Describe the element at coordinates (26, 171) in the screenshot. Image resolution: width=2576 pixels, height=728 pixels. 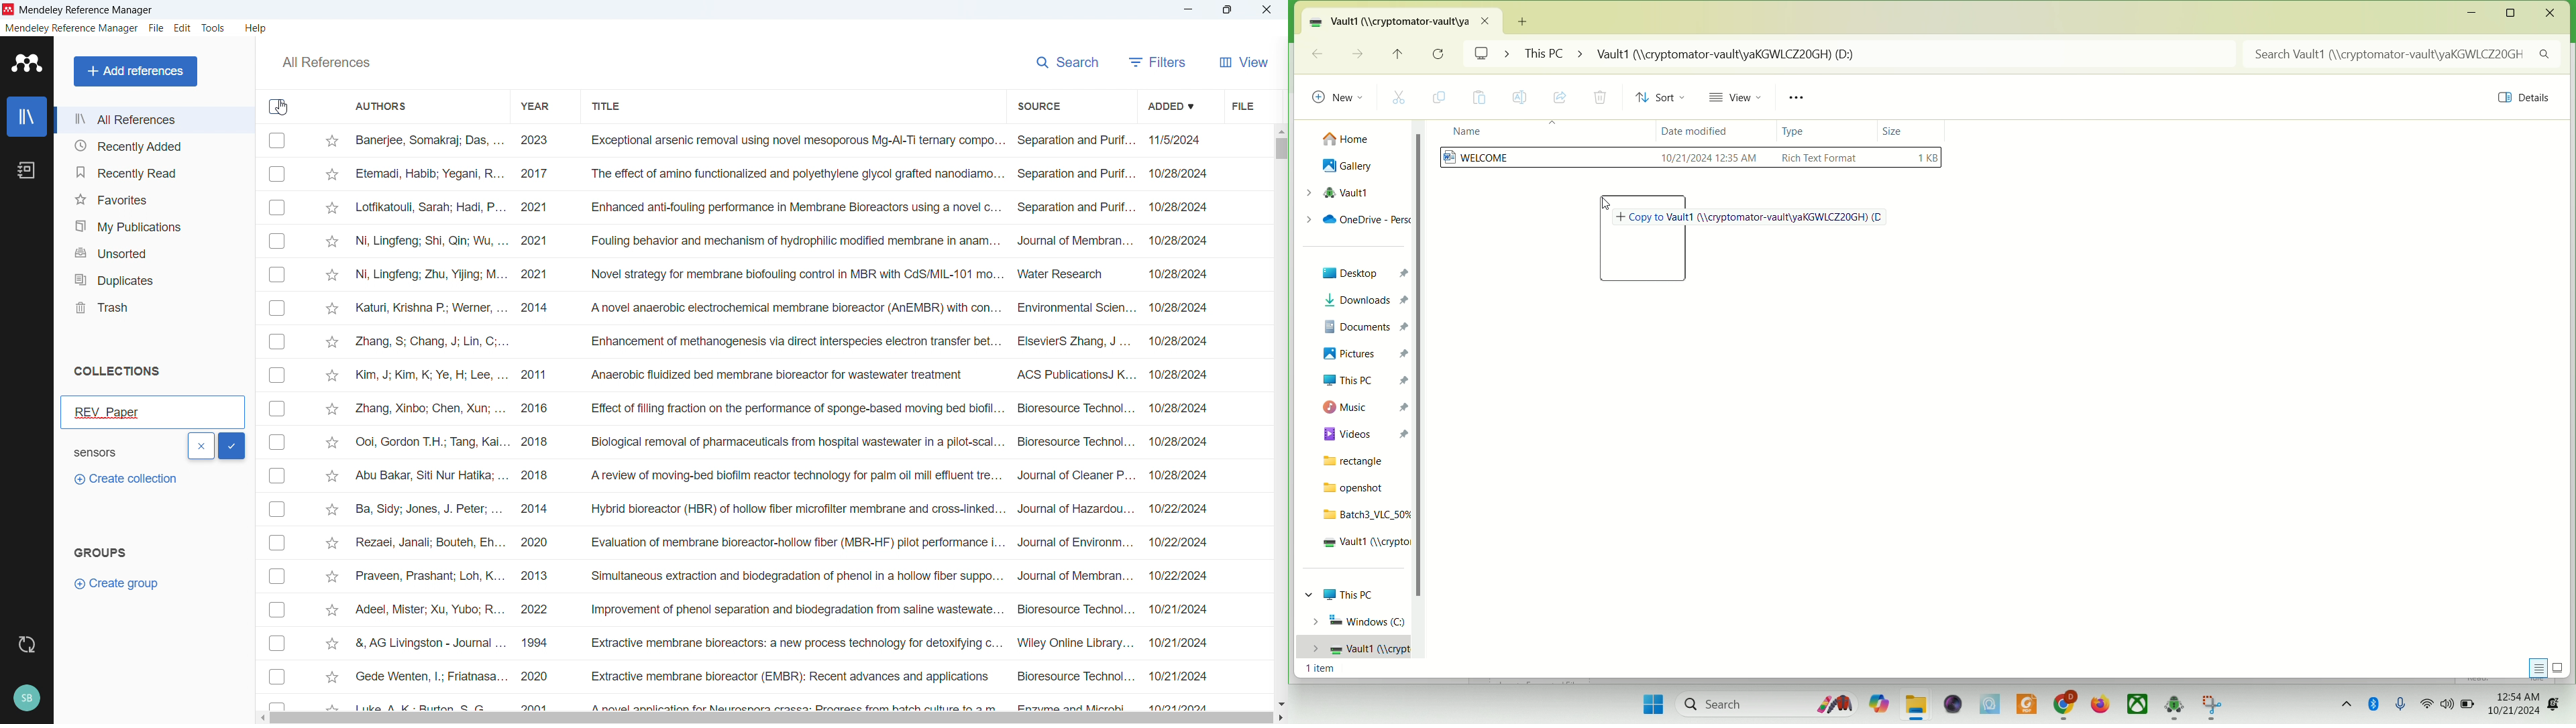
I see `Notebook ` at that location.